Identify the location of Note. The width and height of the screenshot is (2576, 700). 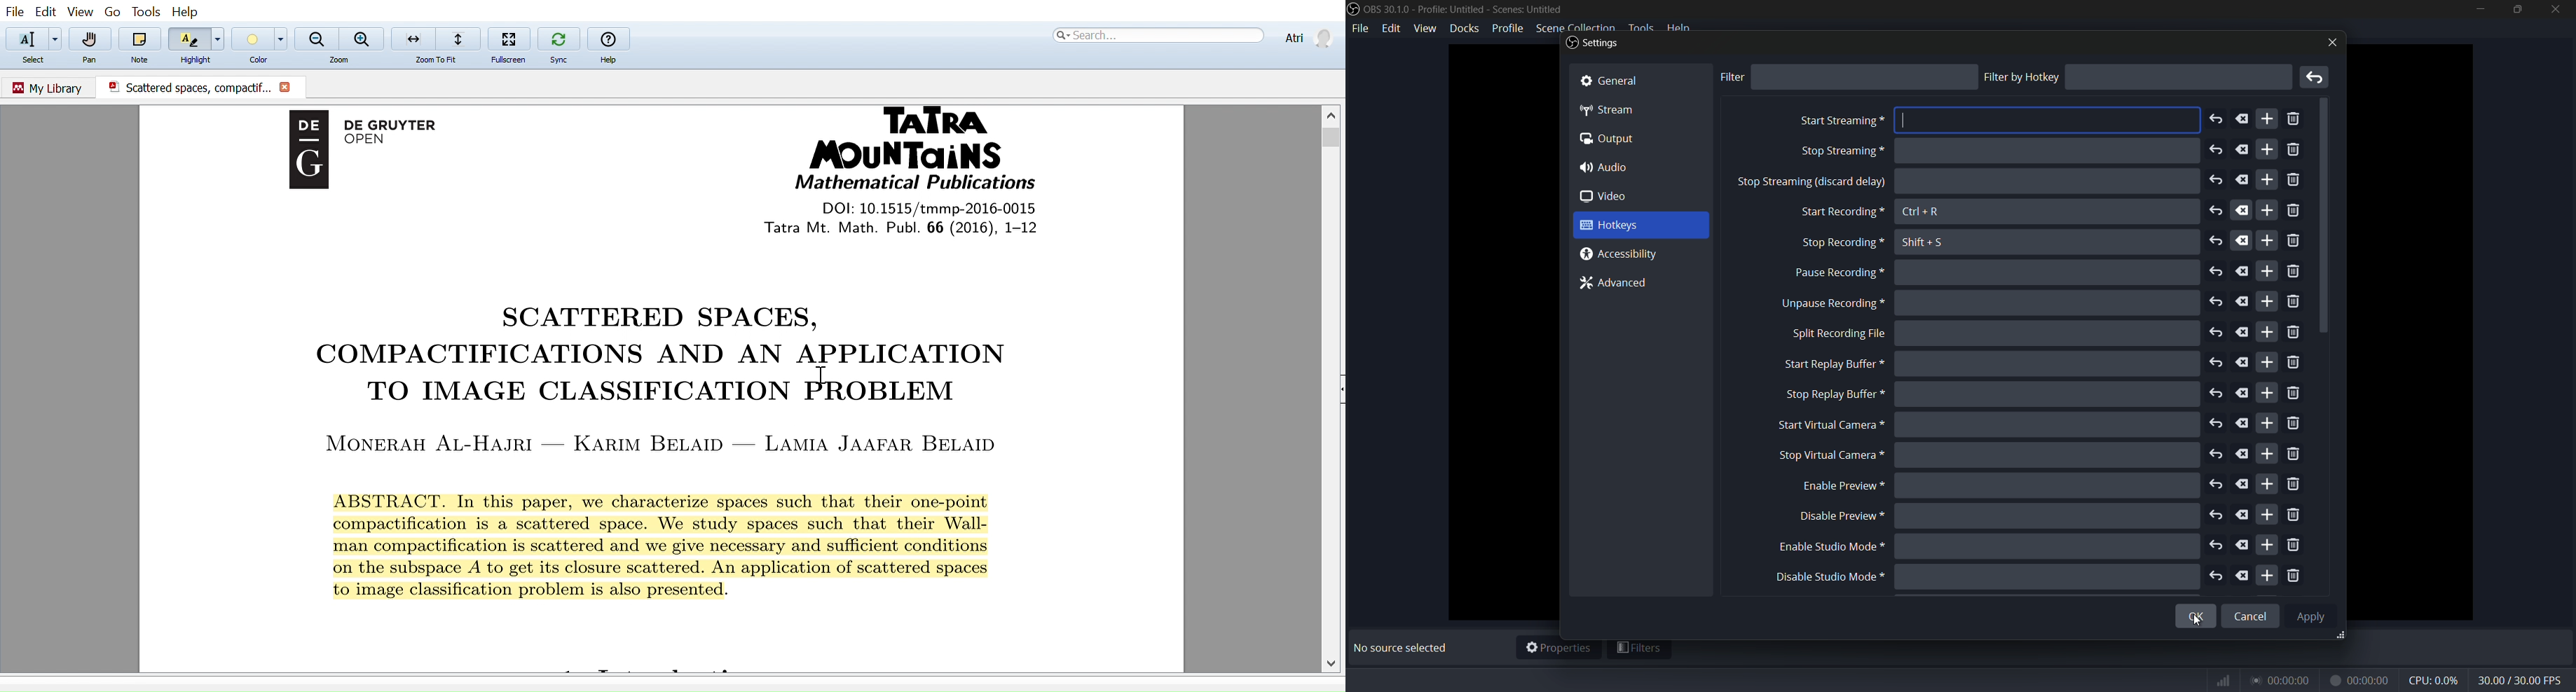
(142, 58).